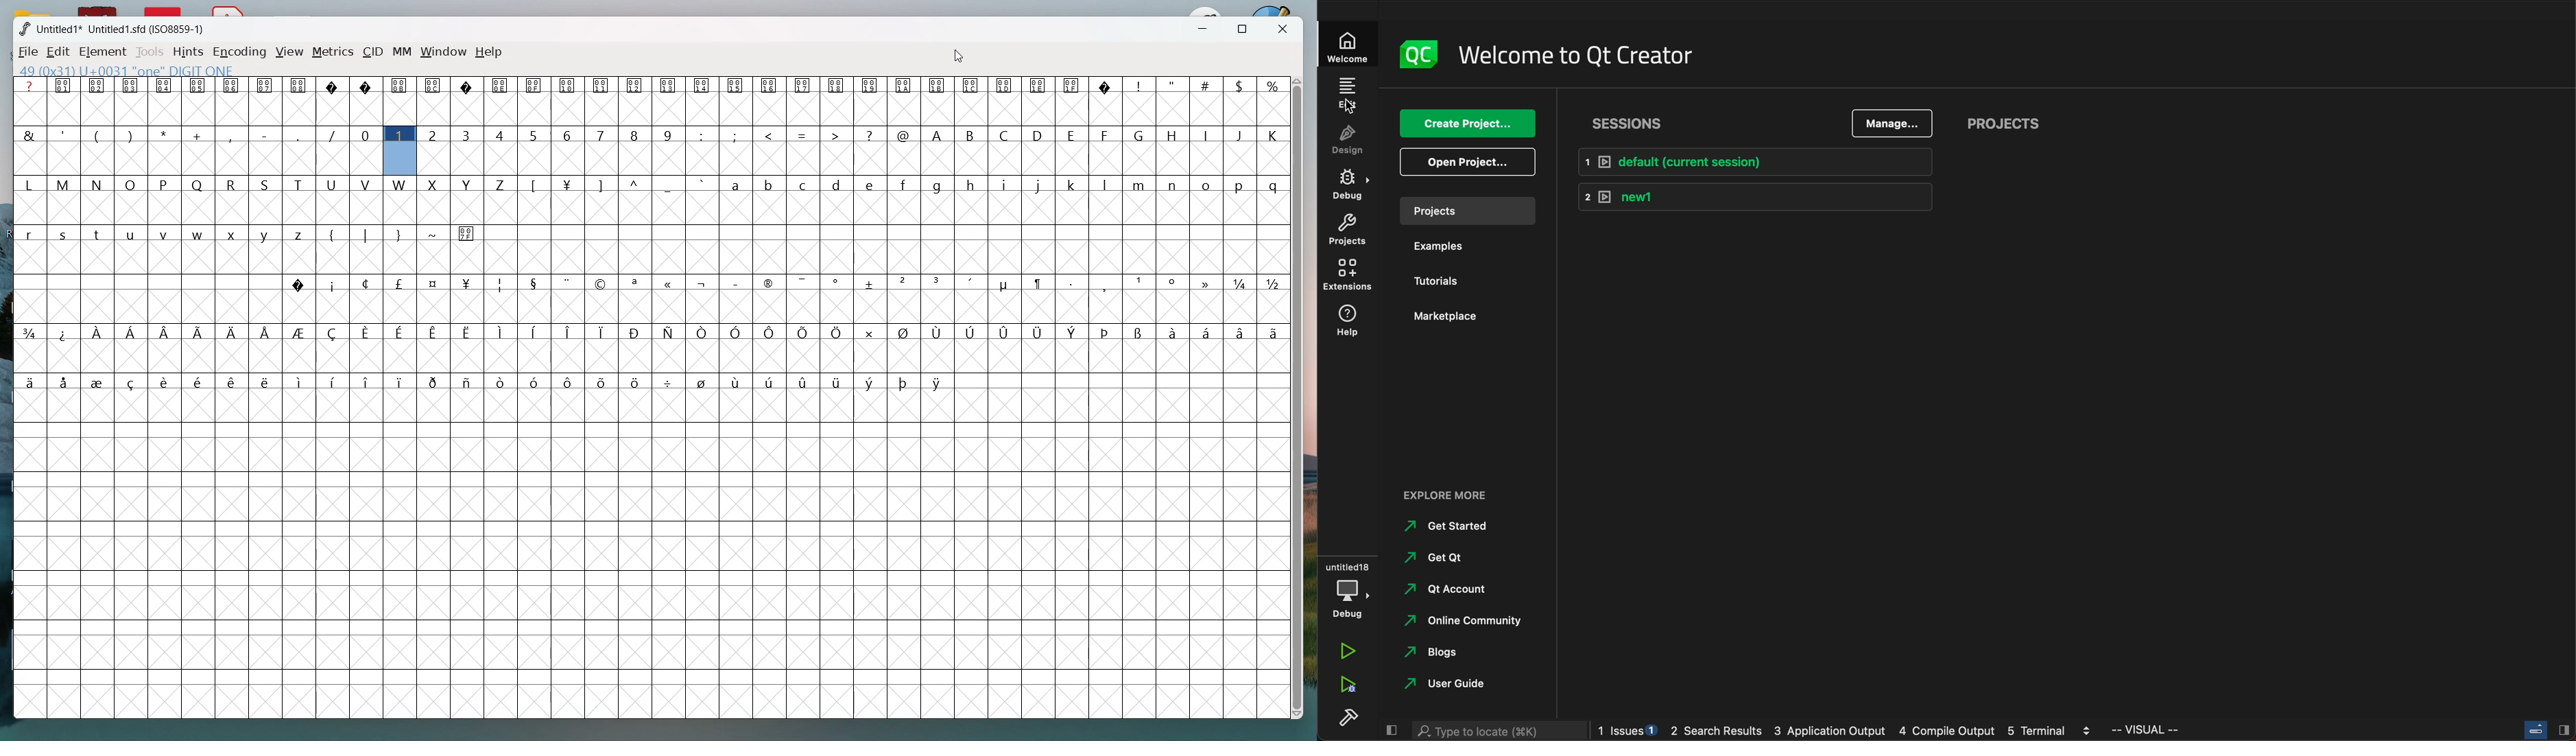 The height and width of the screenshot is (756, 2576). What do you see at coordinates (2045, 728) in the screenshot?
I see `terminal` at bounding box center [2045, 728].